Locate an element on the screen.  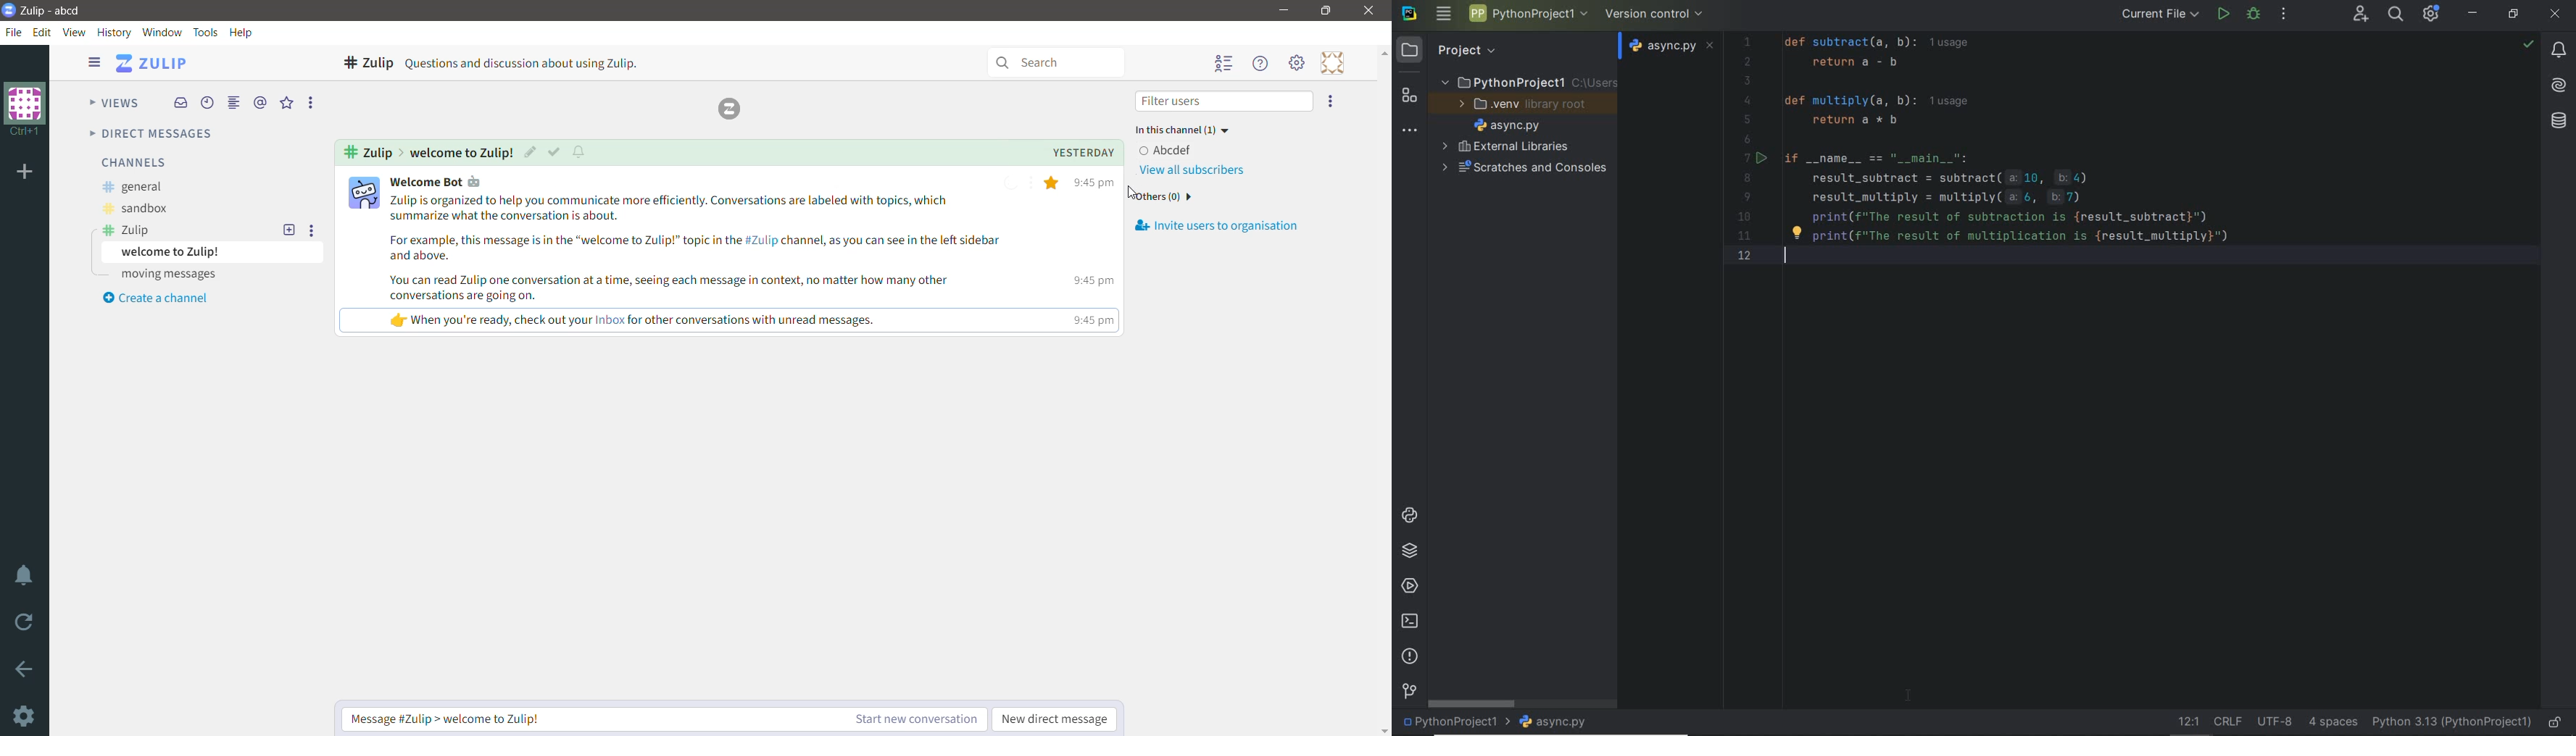
general is located at coordinates (130, 187).